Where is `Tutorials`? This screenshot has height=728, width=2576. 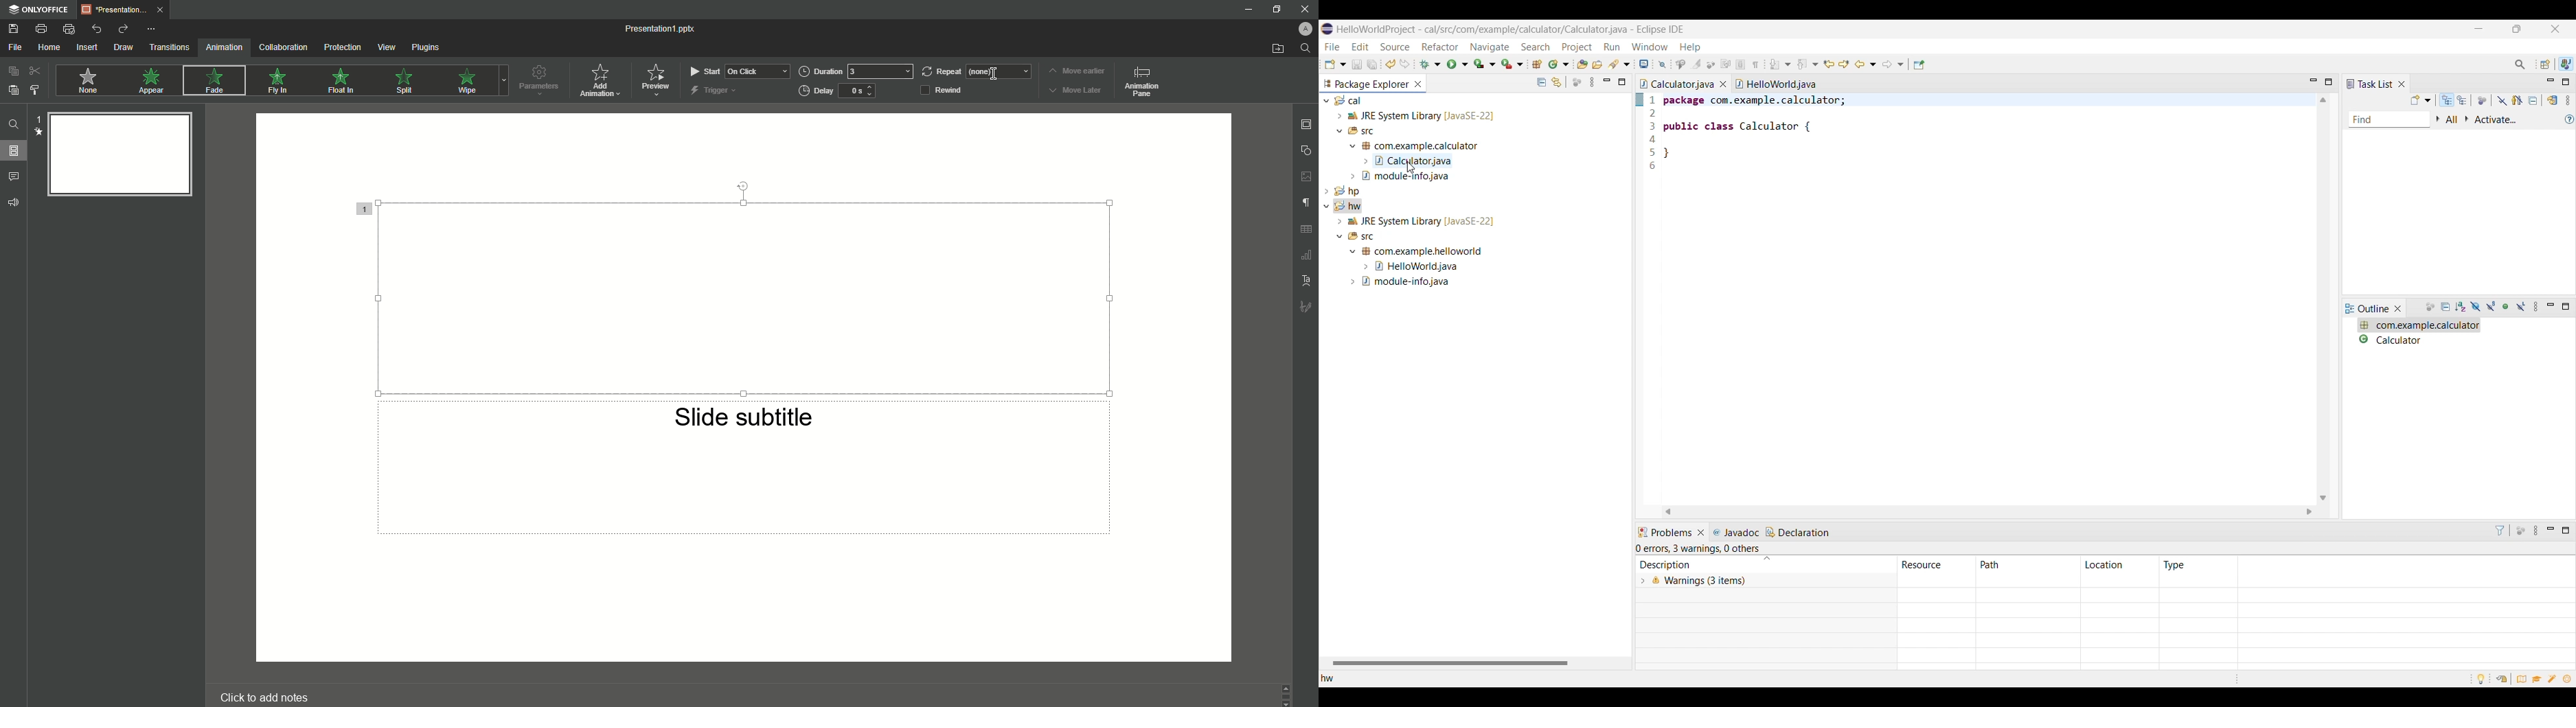
Tutorials is located at coordinates (2538, 680).